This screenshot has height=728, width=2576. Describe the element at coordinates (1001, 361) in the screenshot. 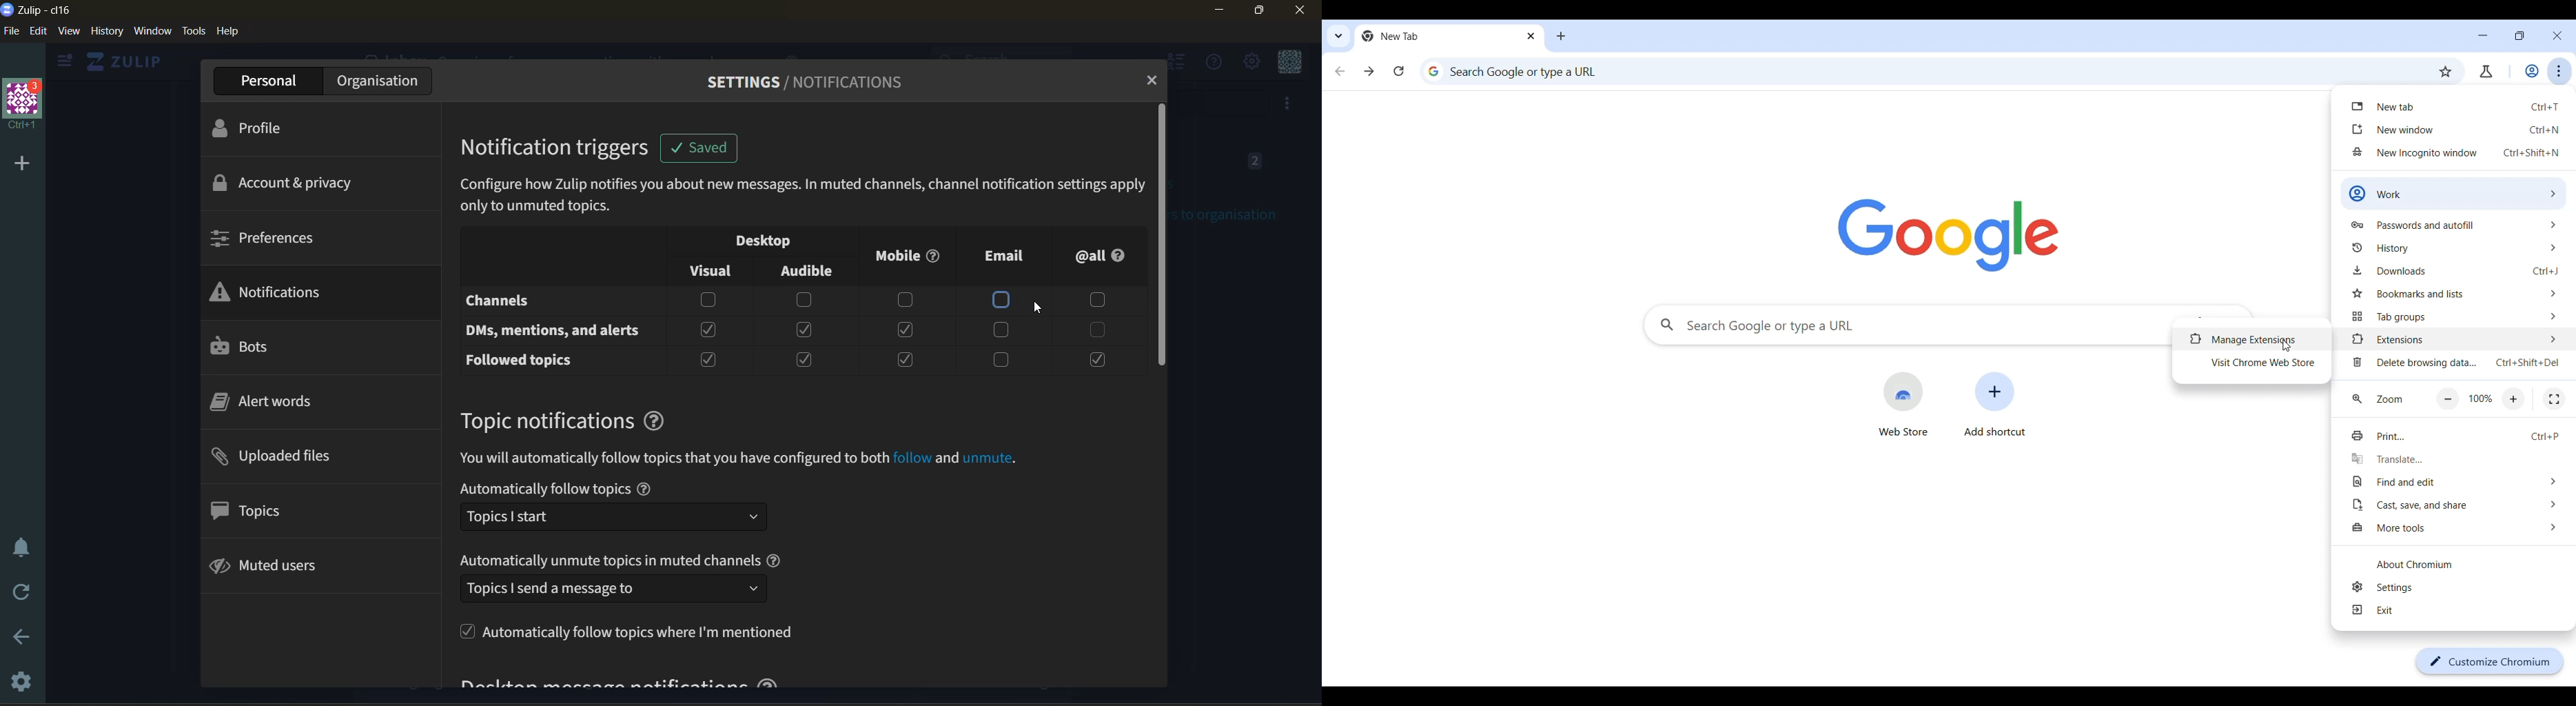

I see `checkbox` at that location.